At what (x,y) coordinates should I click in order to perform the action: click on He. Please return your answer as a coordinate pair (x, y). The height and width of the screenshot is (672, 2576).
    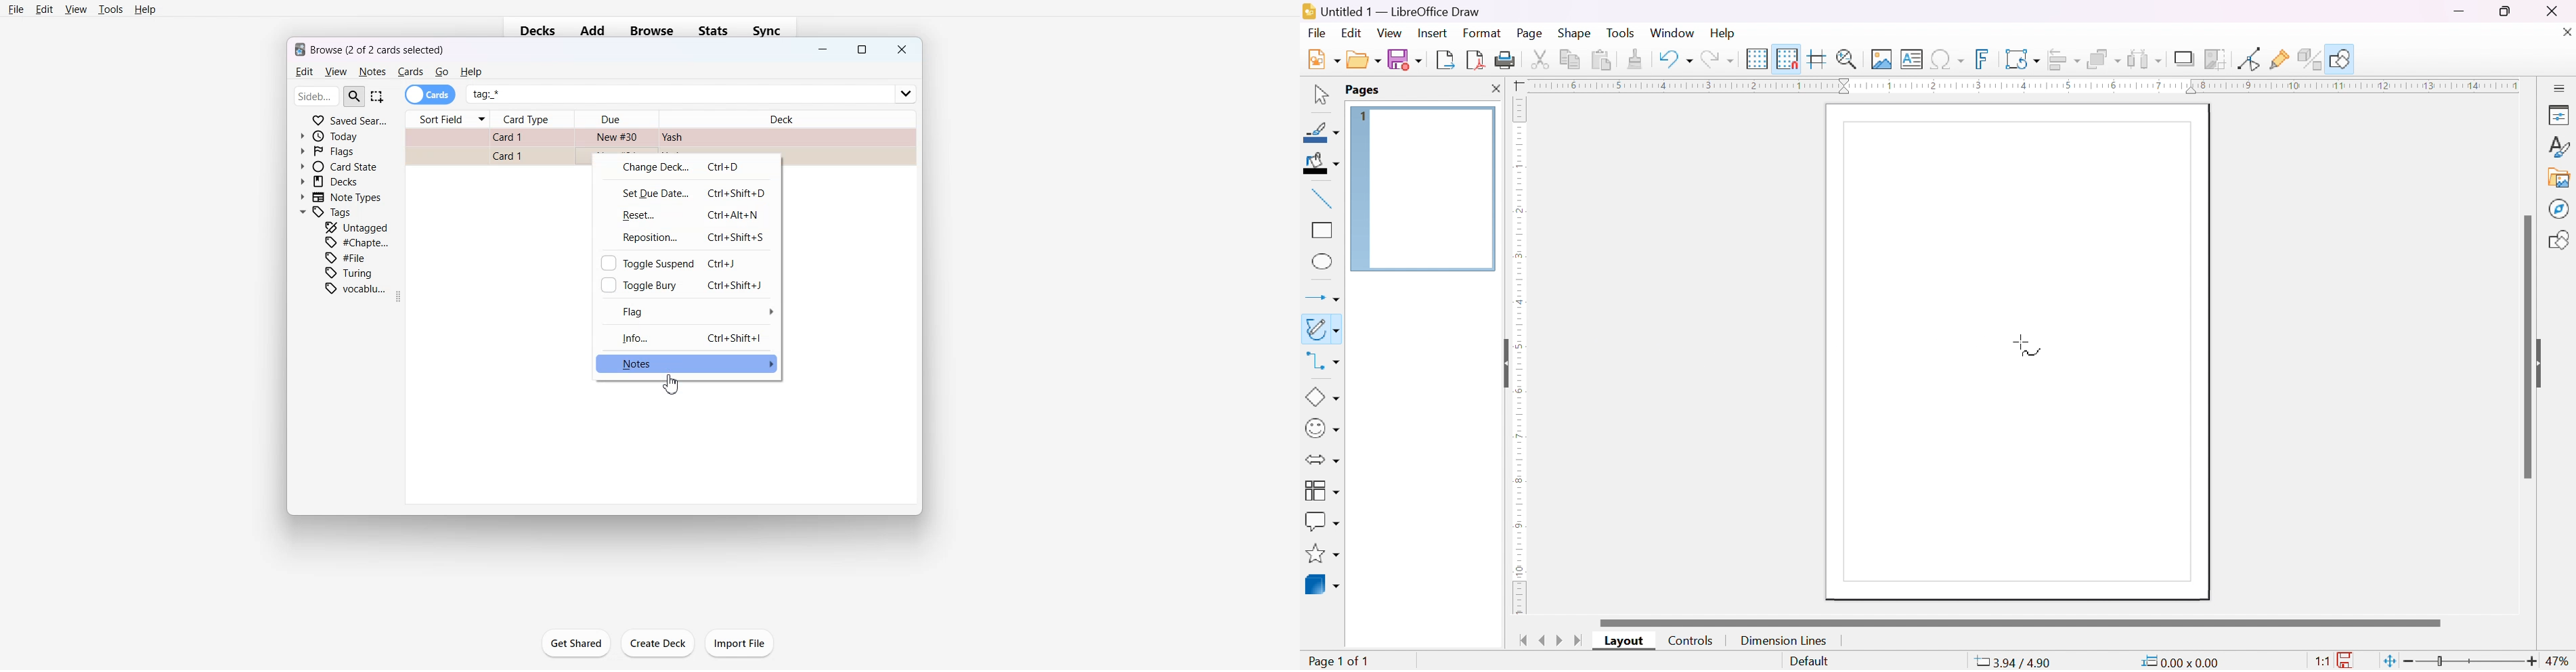
    Looking at the image, I should click on (471, 72).